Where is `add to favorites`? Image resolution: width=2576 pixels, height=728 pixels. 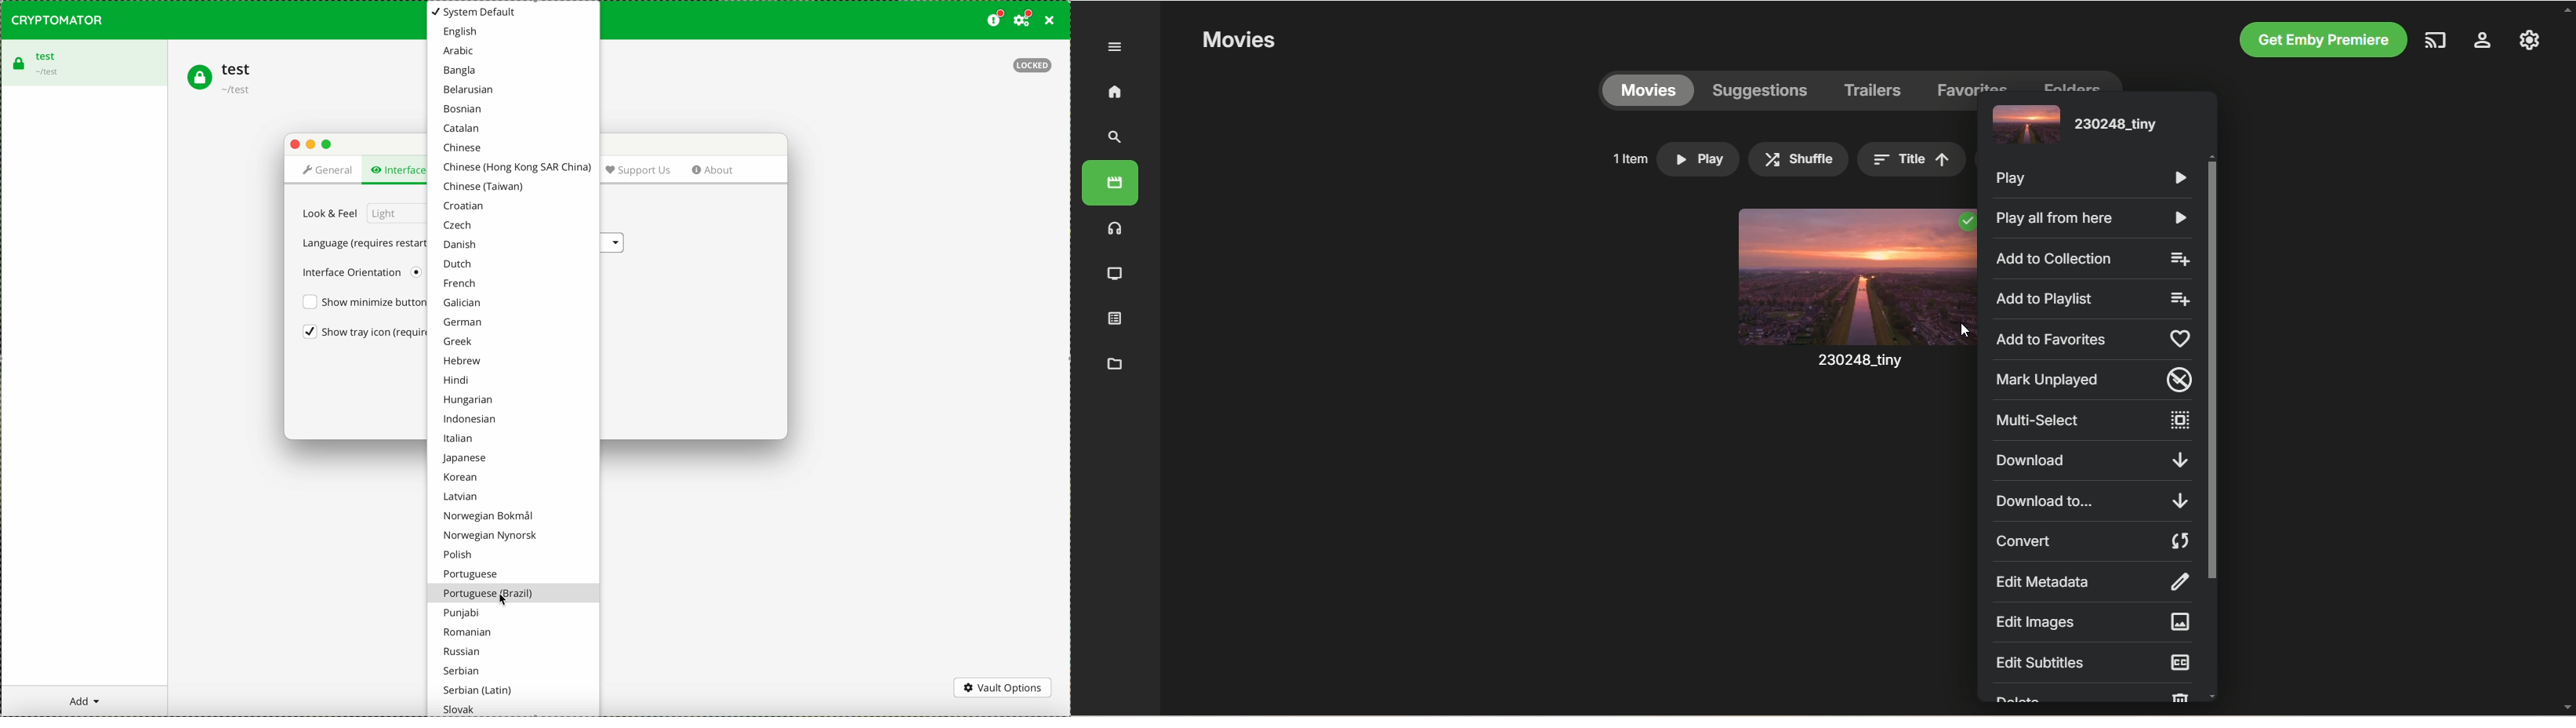
add to favorites is located at coordinates (2095, 337).